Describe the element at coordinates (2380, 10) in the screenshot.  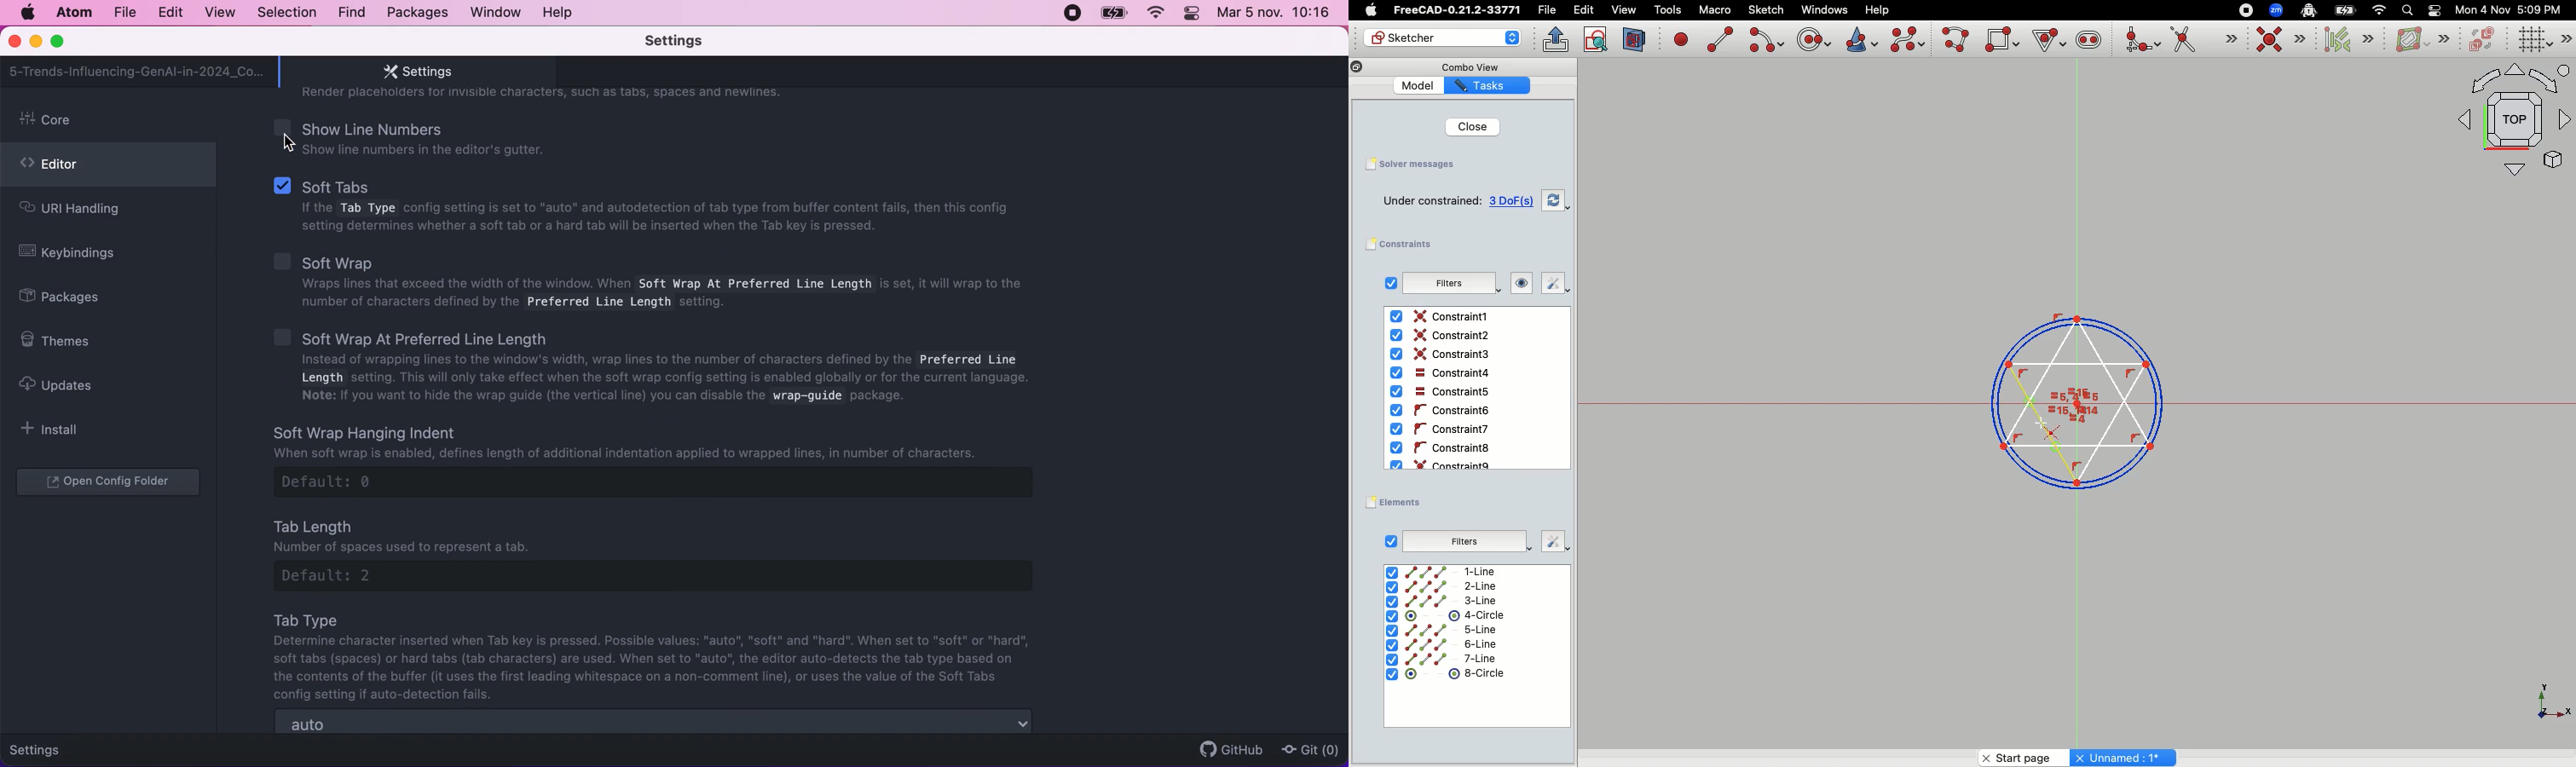
I see `Network` at that location.